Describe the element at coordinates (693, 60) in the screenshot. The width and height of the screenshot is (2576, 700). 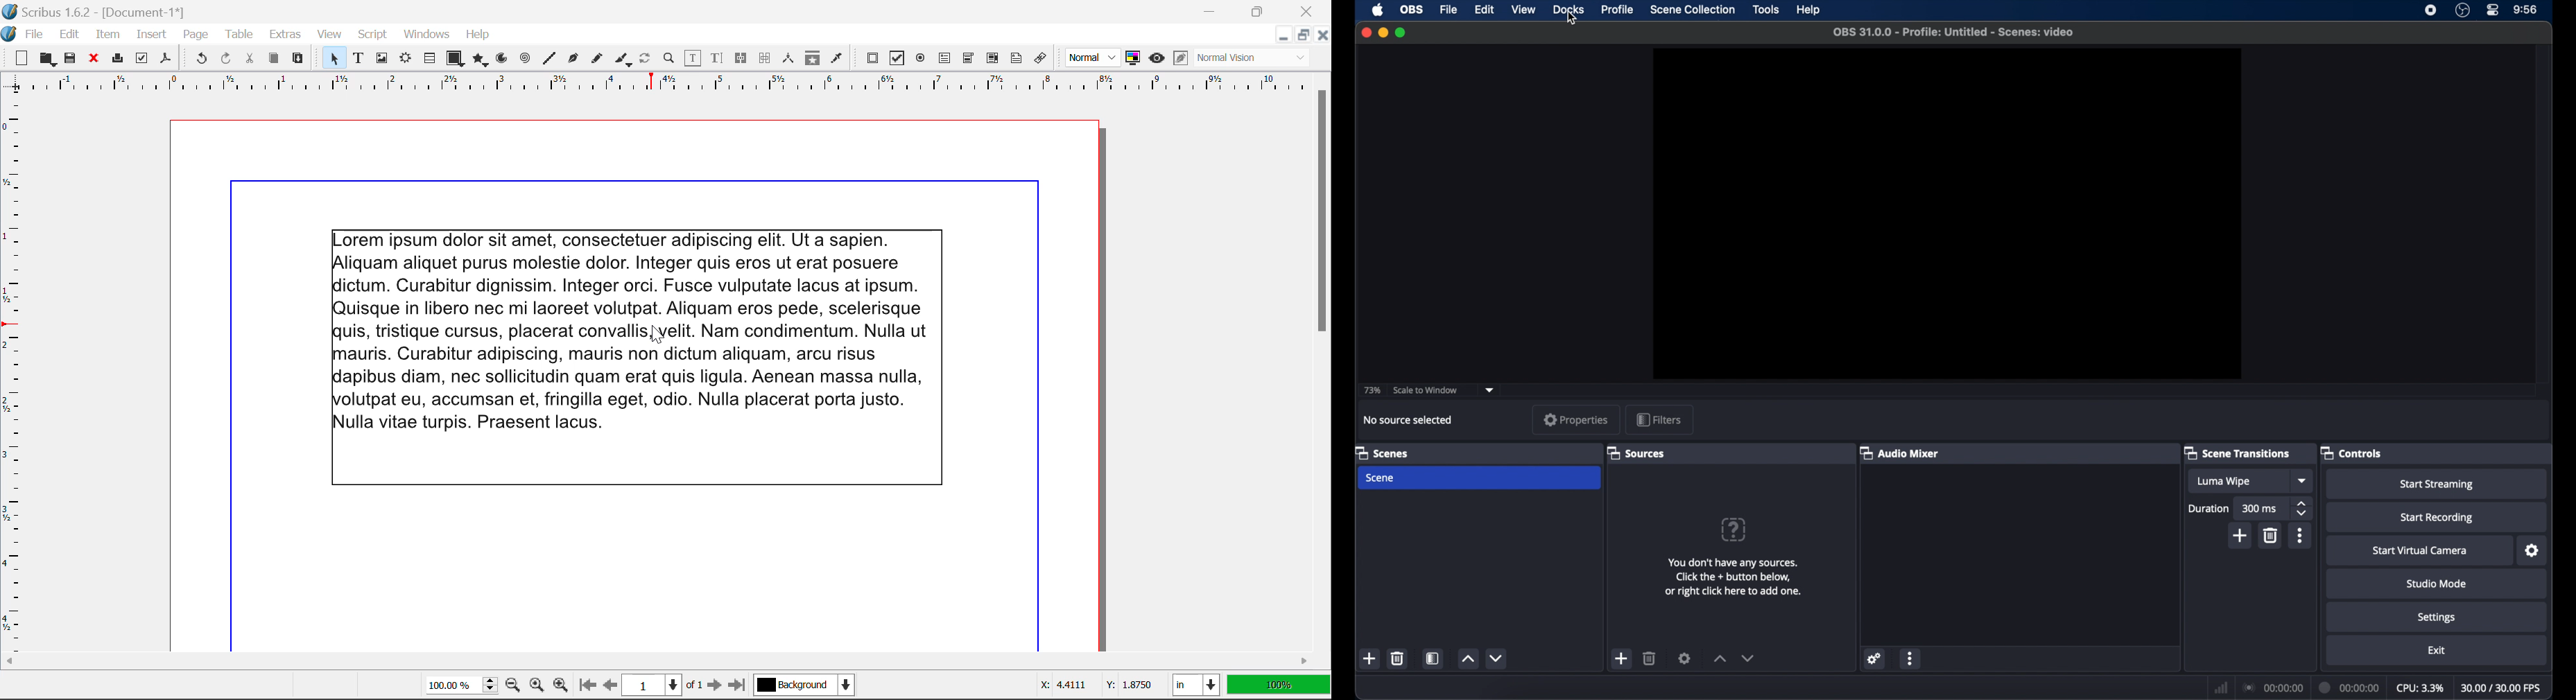
I see `Edit Contents of Frame` at that location.